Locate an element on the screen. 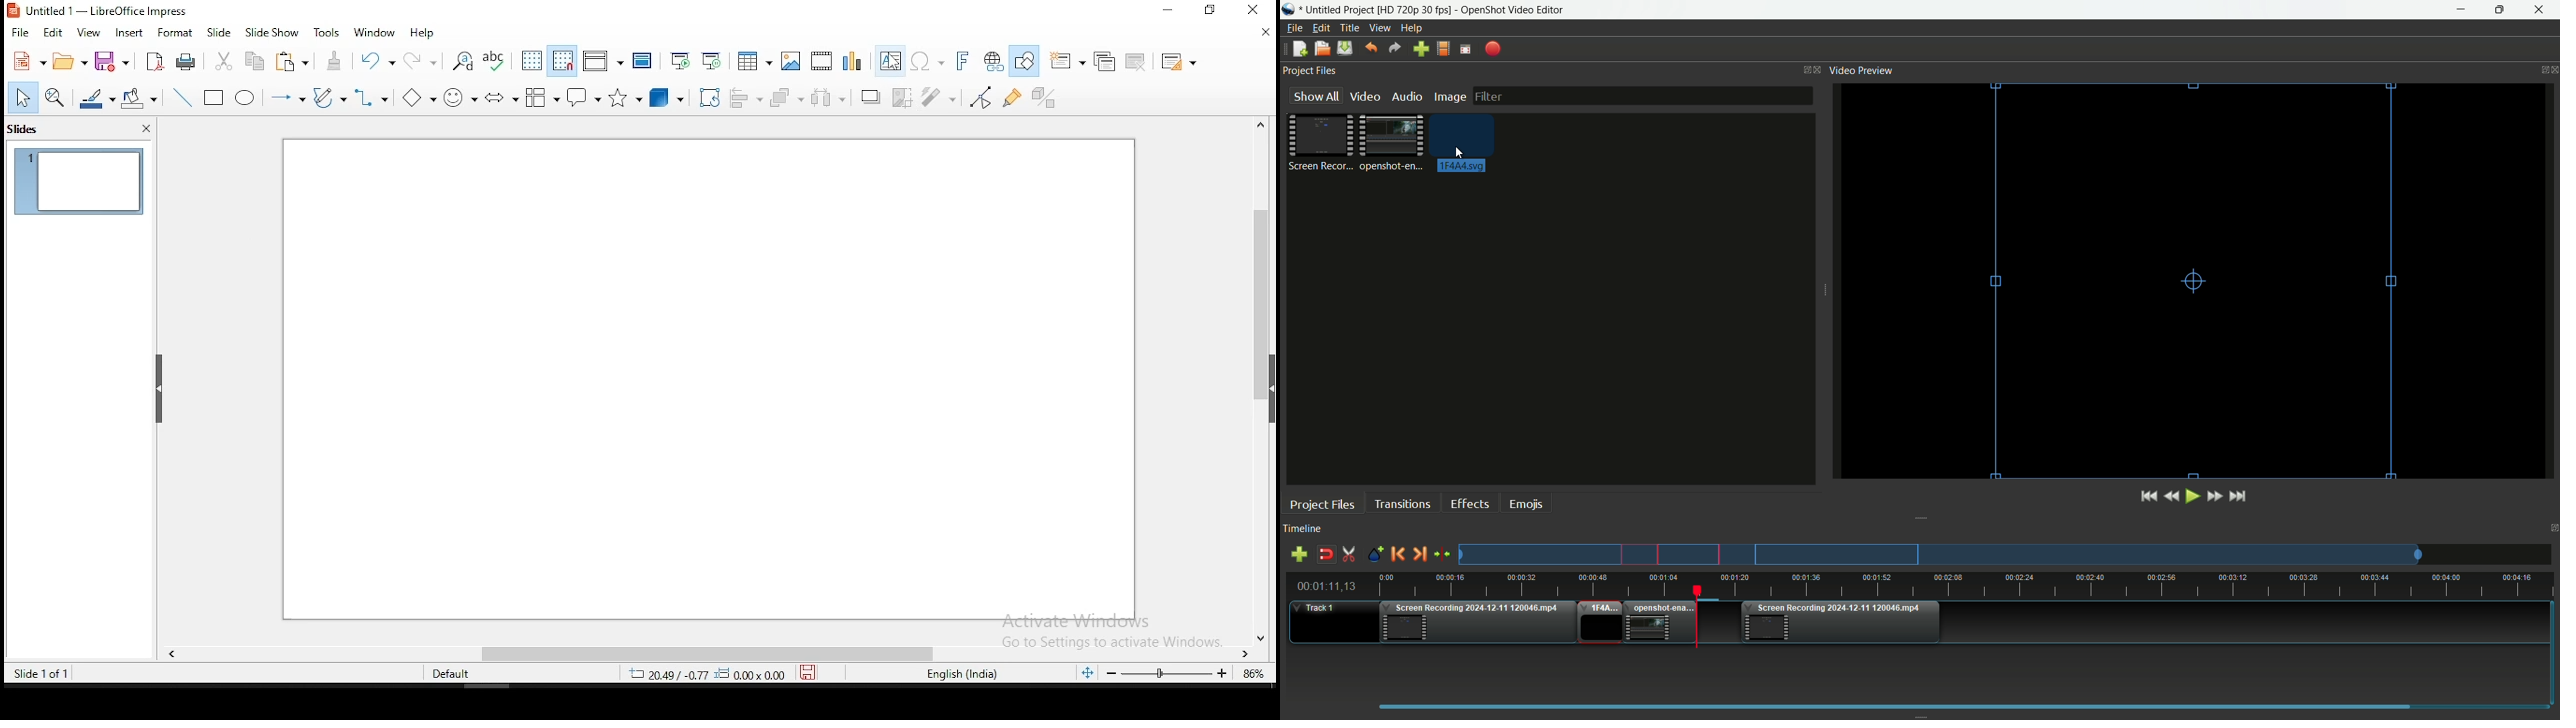  paint bucket tool is located at coordinates (138, 100).